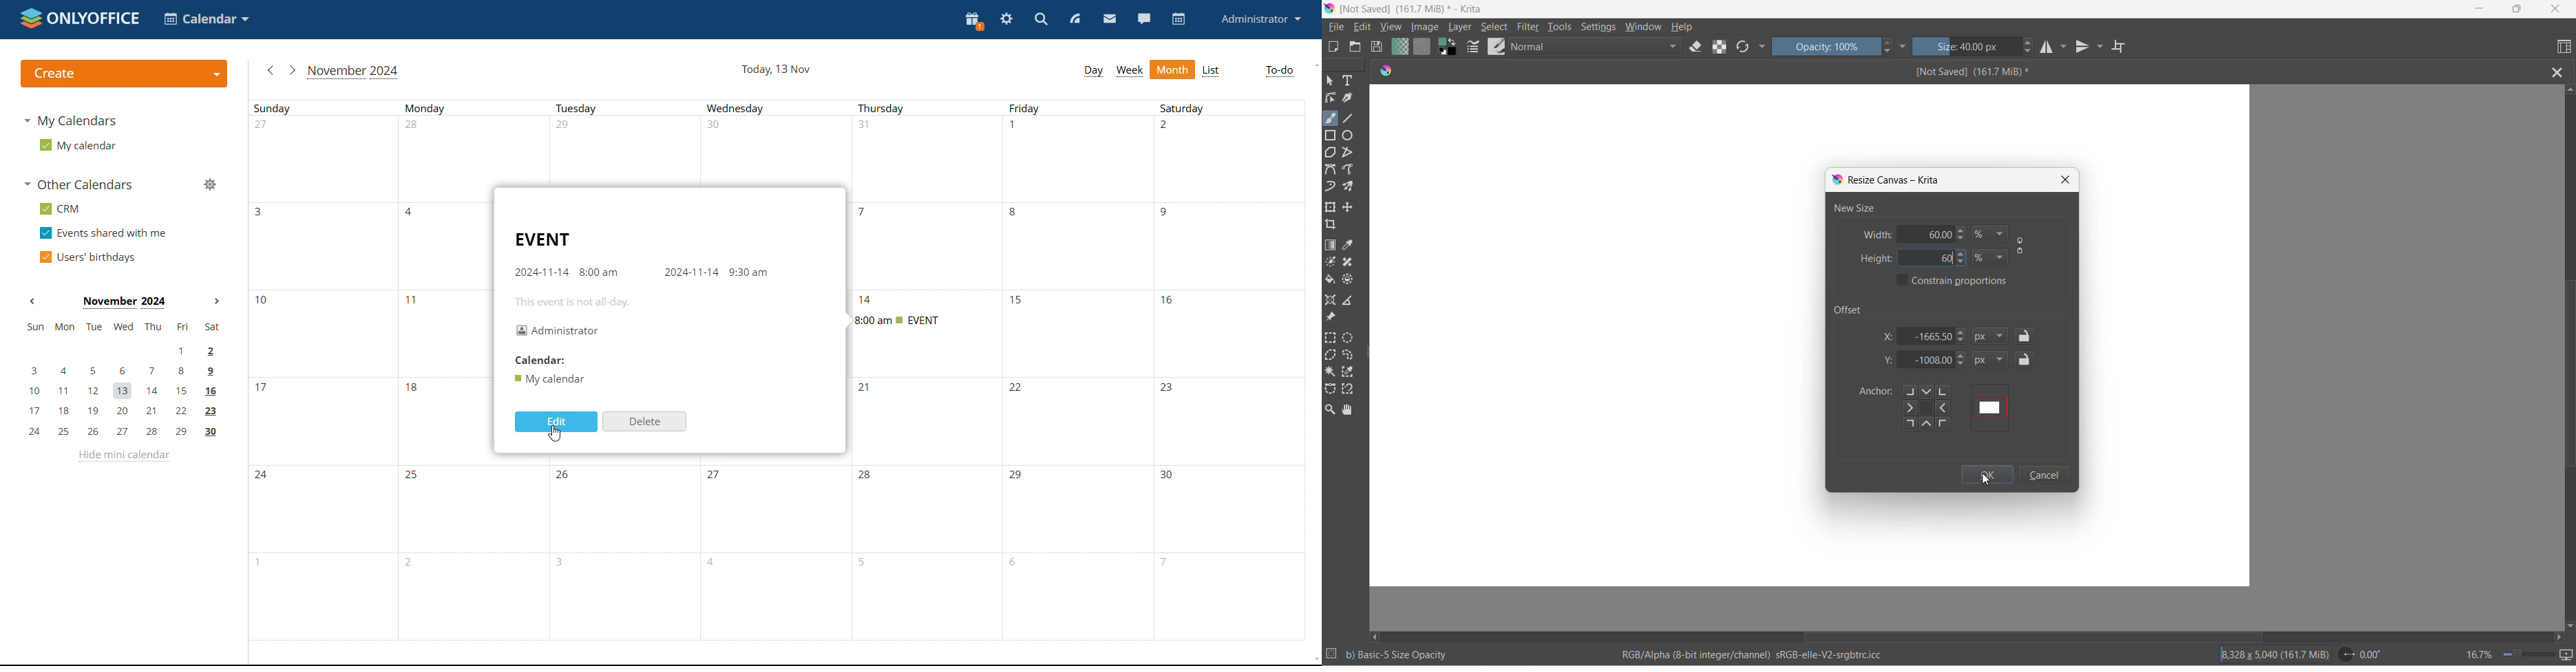 This screenshot has height=672, width=2576. Describe the element at coordinates (1963, 232) in the screenshot. I see `increment width` at that location.